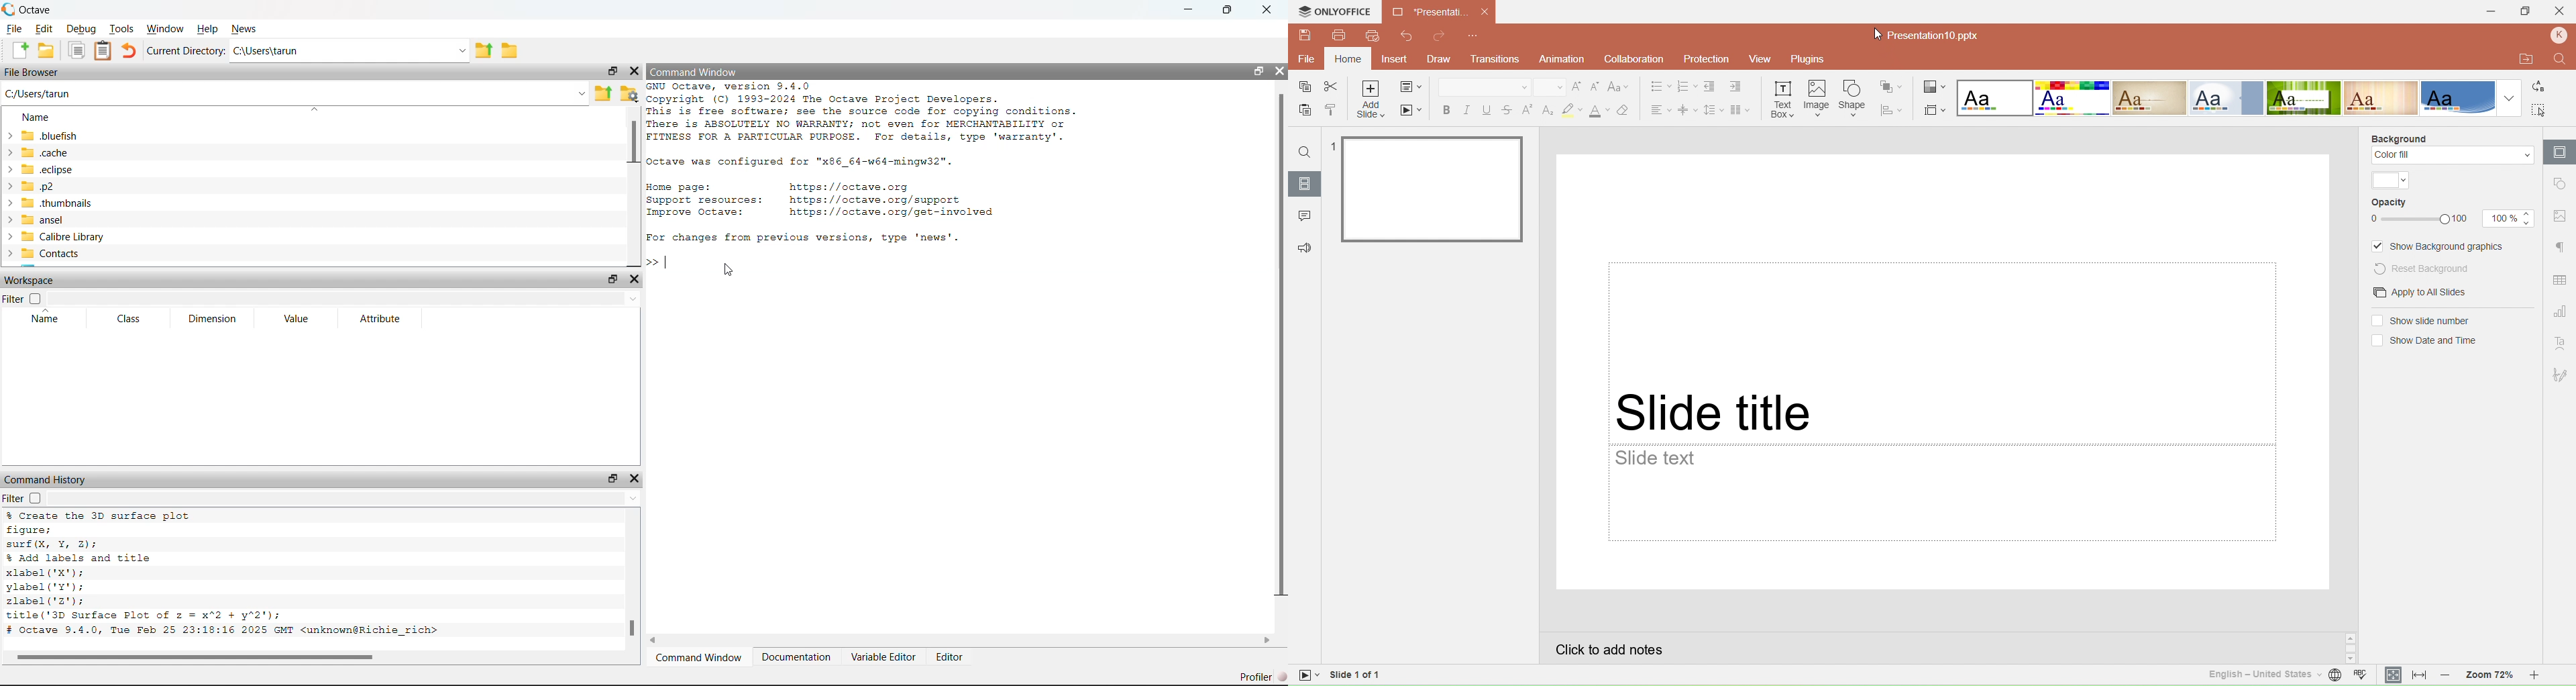 This screenshot has height=700, width=2576. Describe the element at coordinates (635, 479) in the screenshot. I see `Close` at that location.